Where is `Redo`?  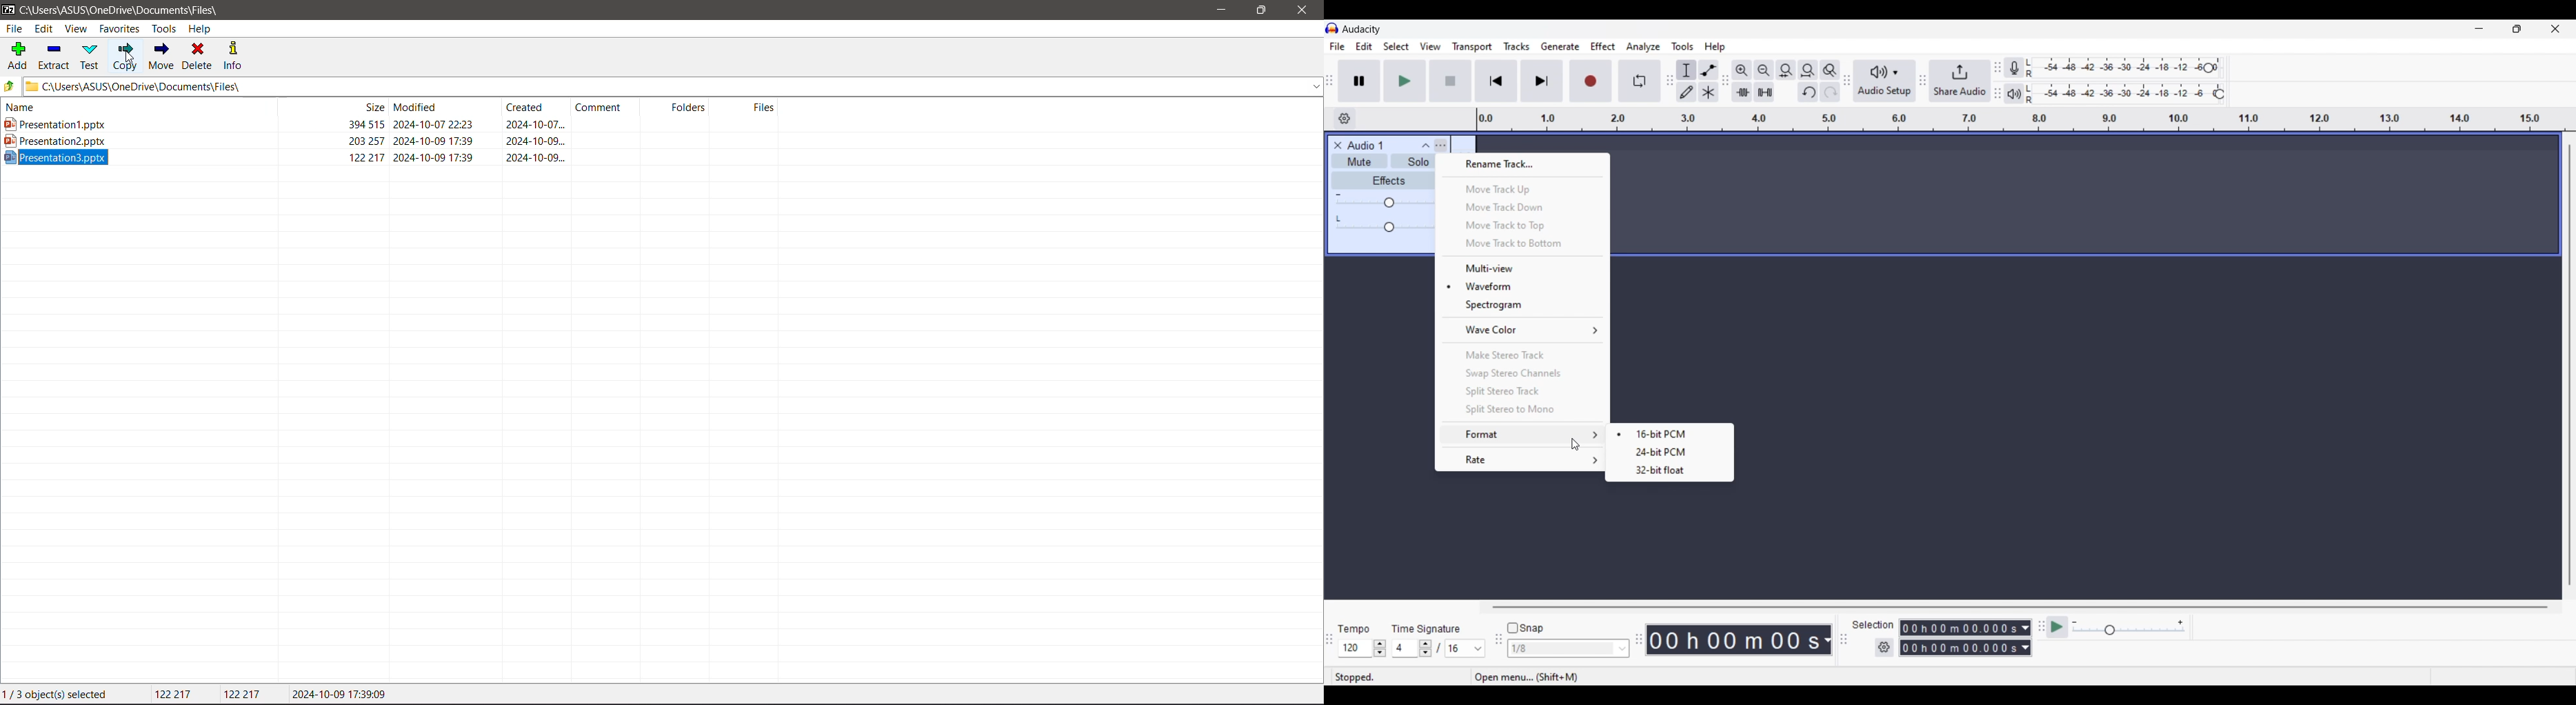 Redo is located at coordinates (1830, 91).